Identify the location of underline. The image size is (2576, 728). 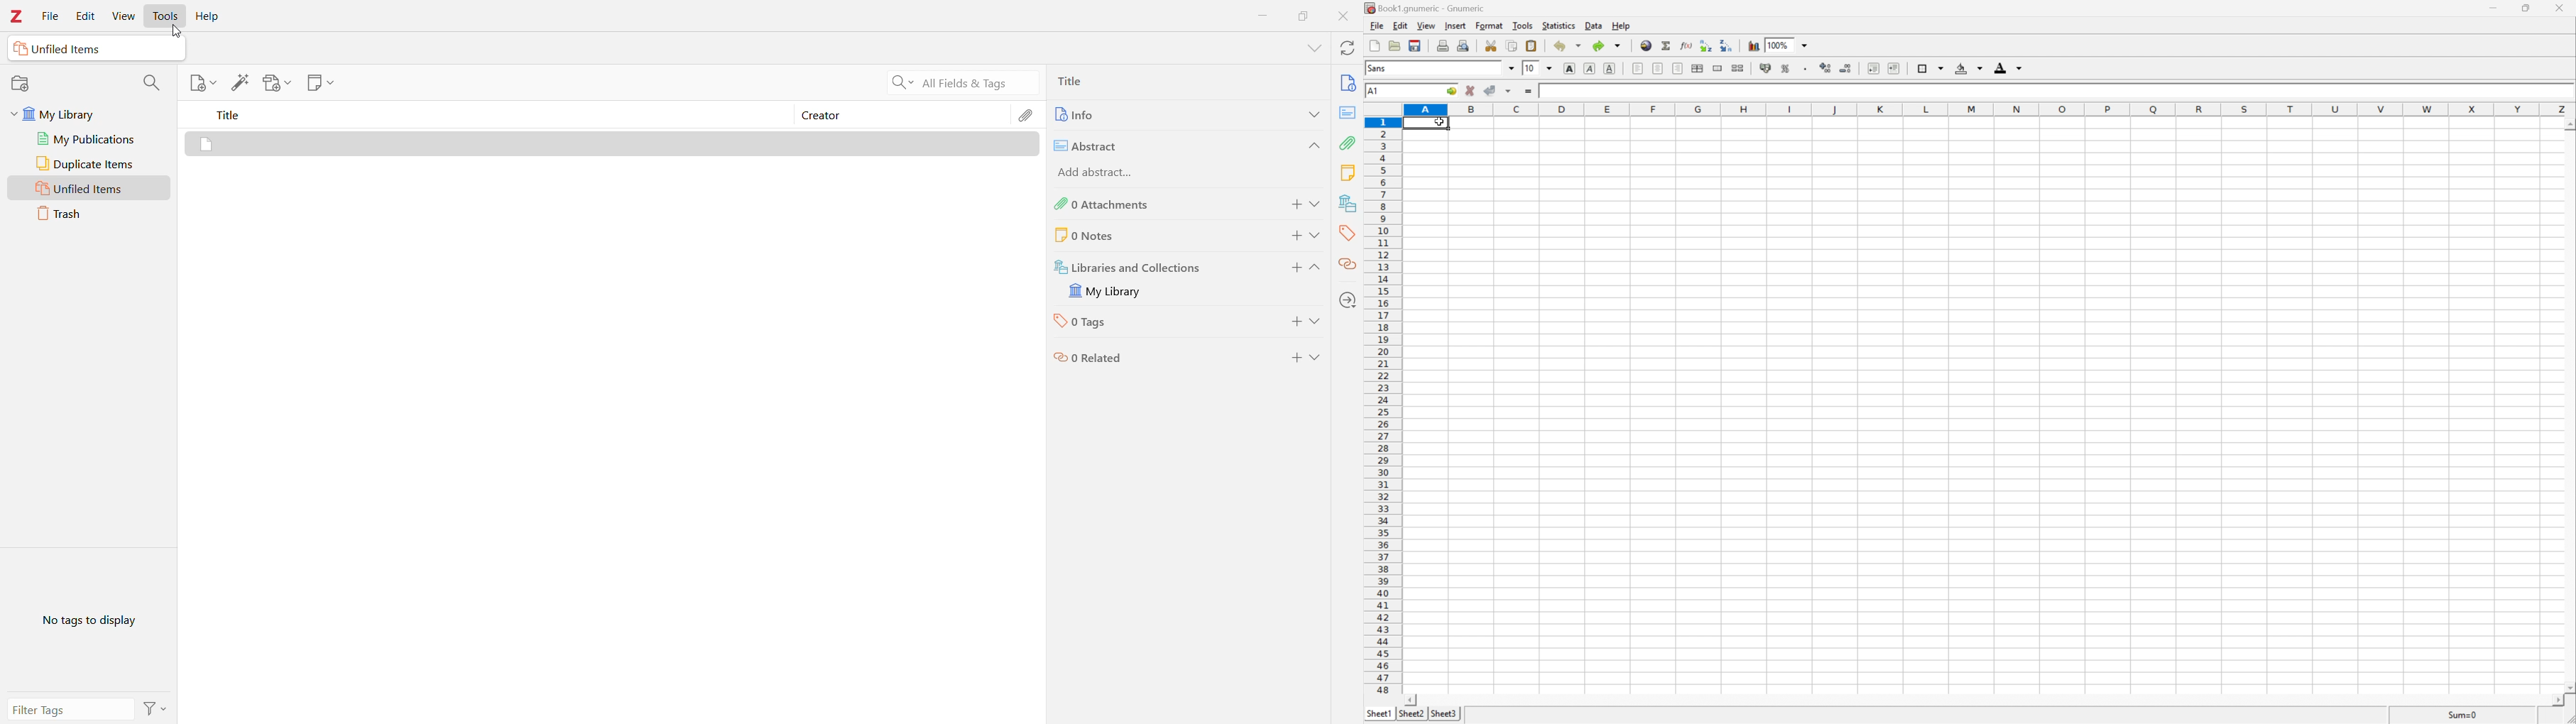
(1611, 67).